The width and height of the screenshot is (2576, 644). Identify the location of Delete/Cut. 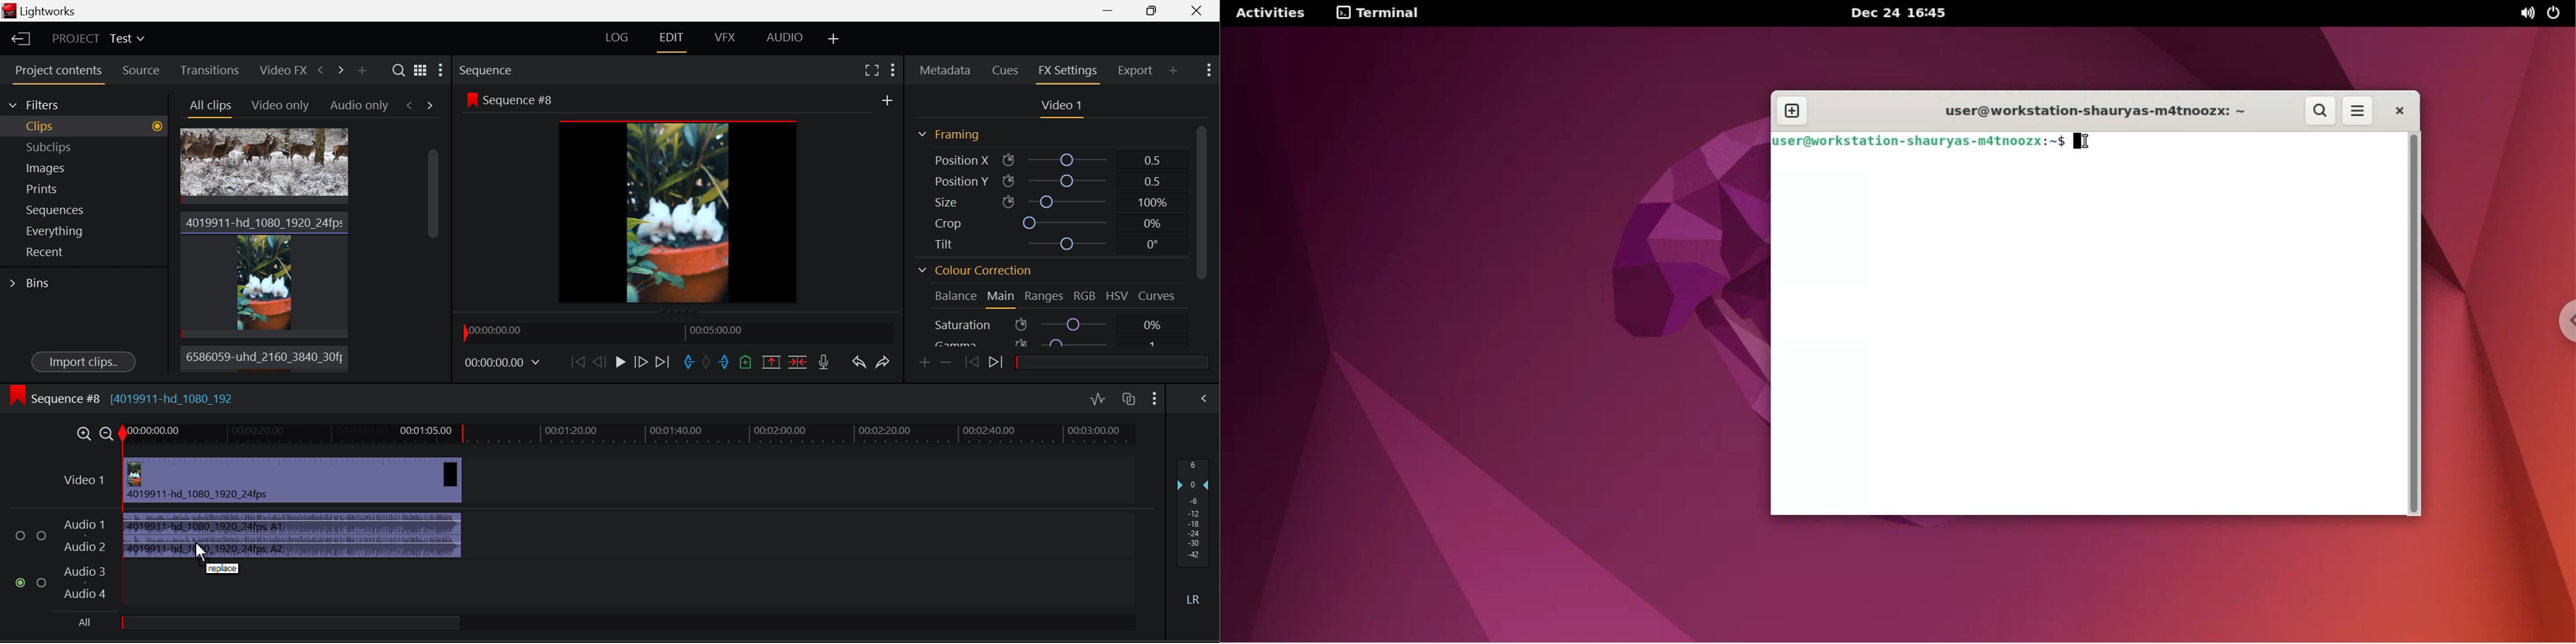
(798, 362).